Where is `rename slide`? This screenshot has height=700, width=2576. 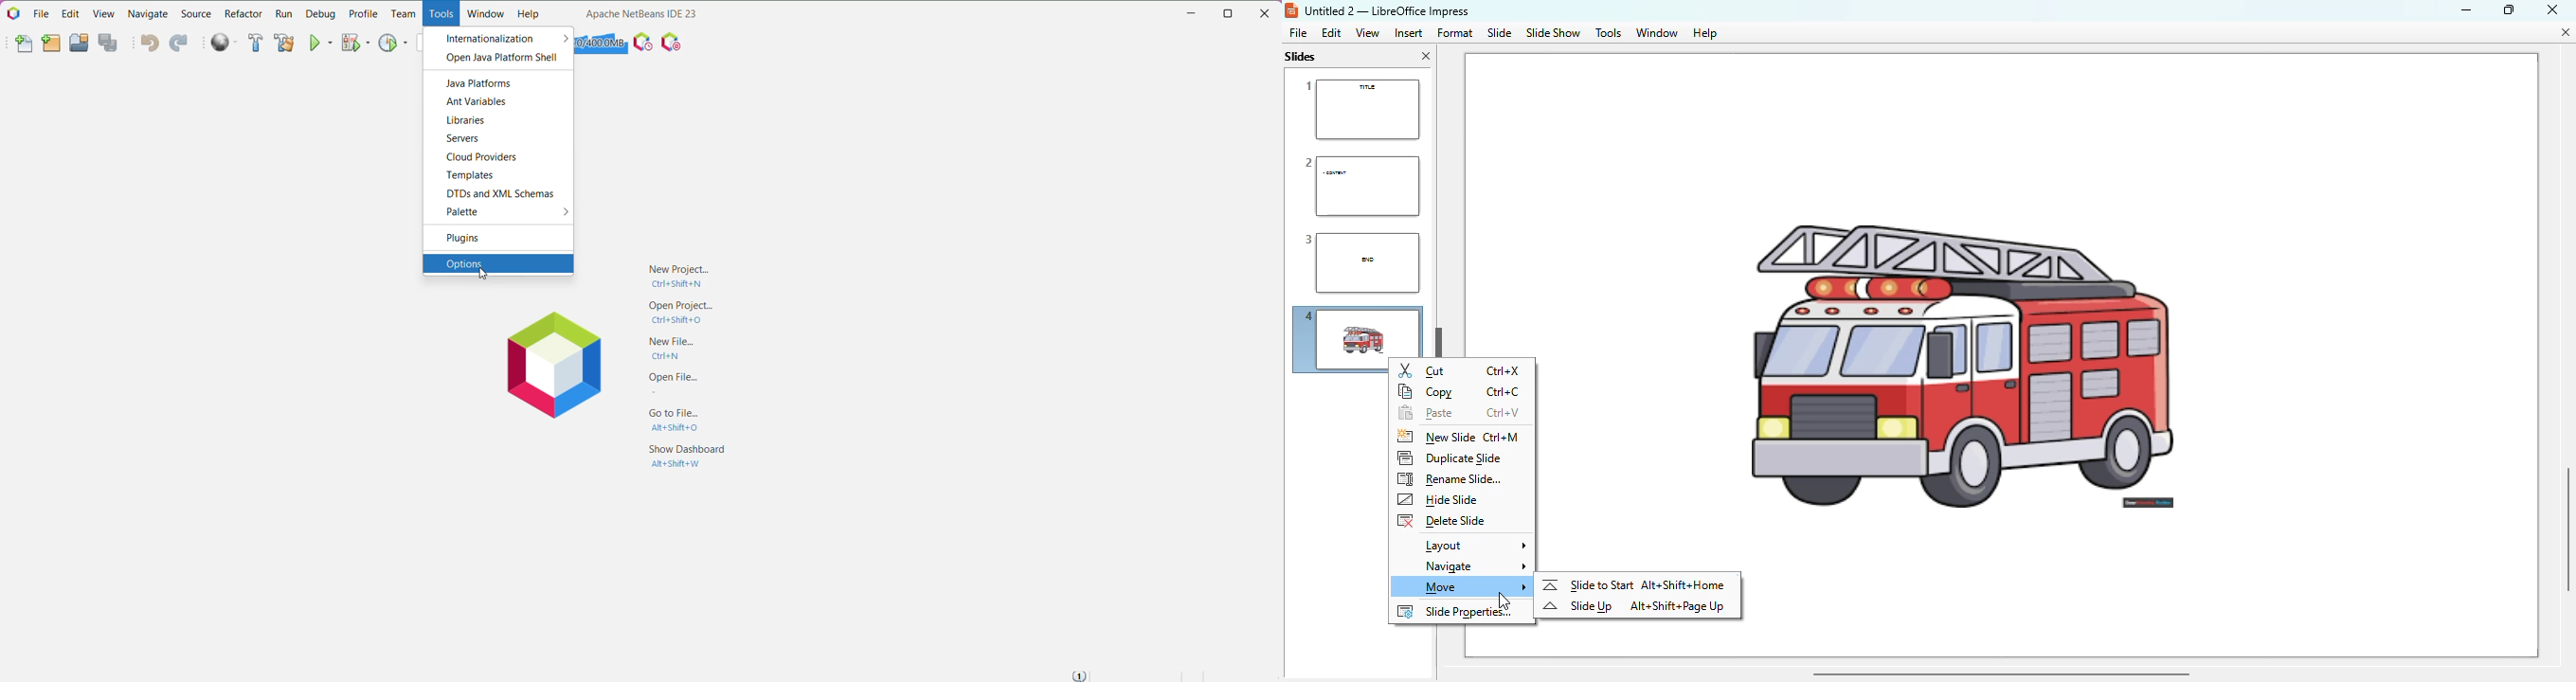
rename slide is located at coordinates (1450, 479).